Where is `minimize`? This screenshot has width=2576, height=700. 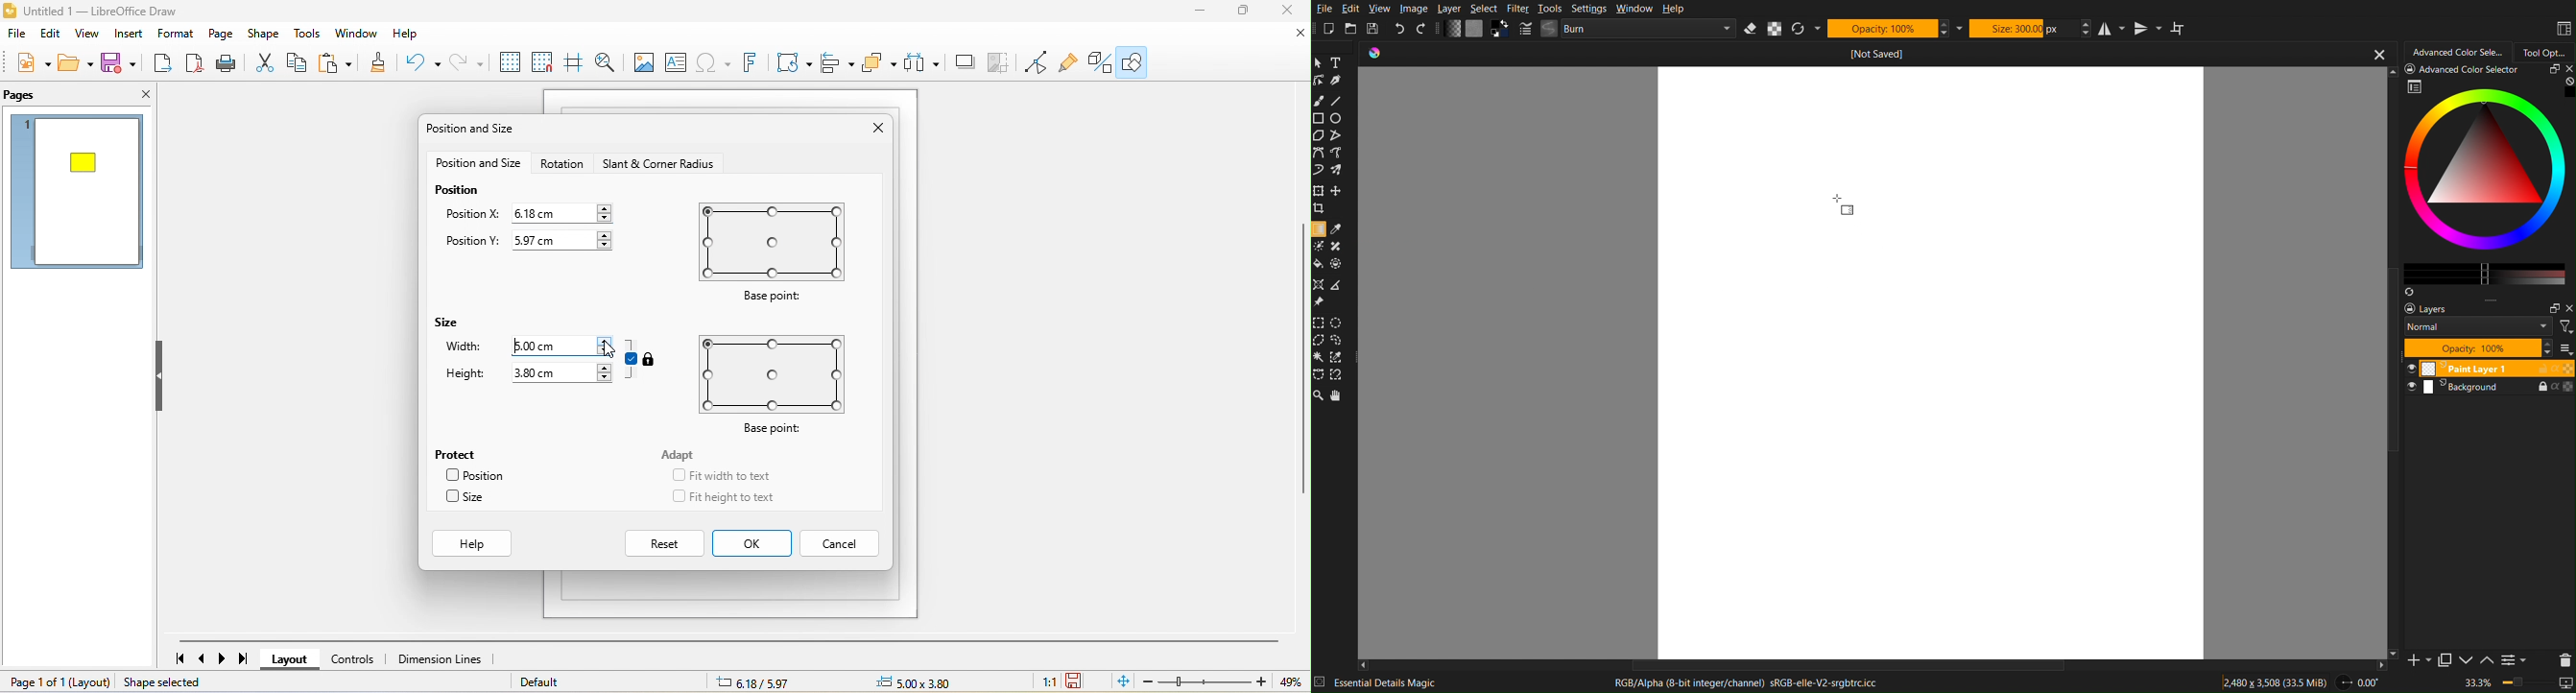 minimize is located at coordinates (1194, 12).